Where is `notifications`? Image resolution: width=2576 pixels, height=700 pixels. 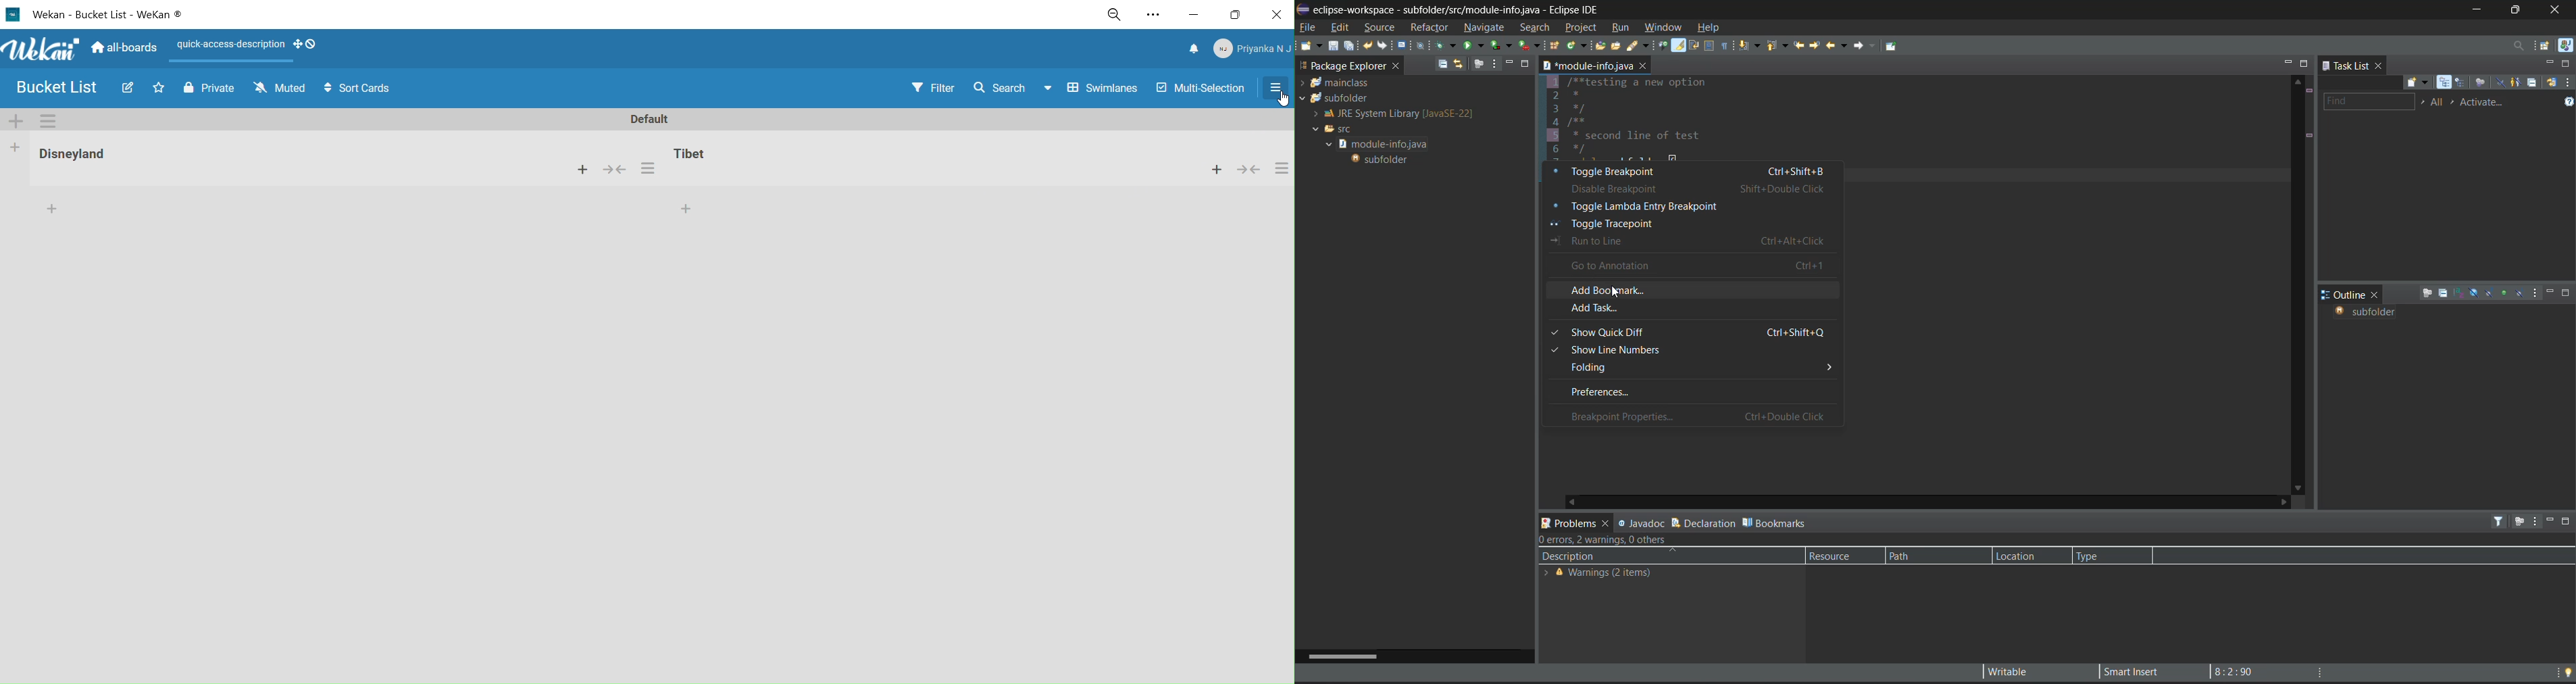
notifications is located at coordinates (1191, 49).